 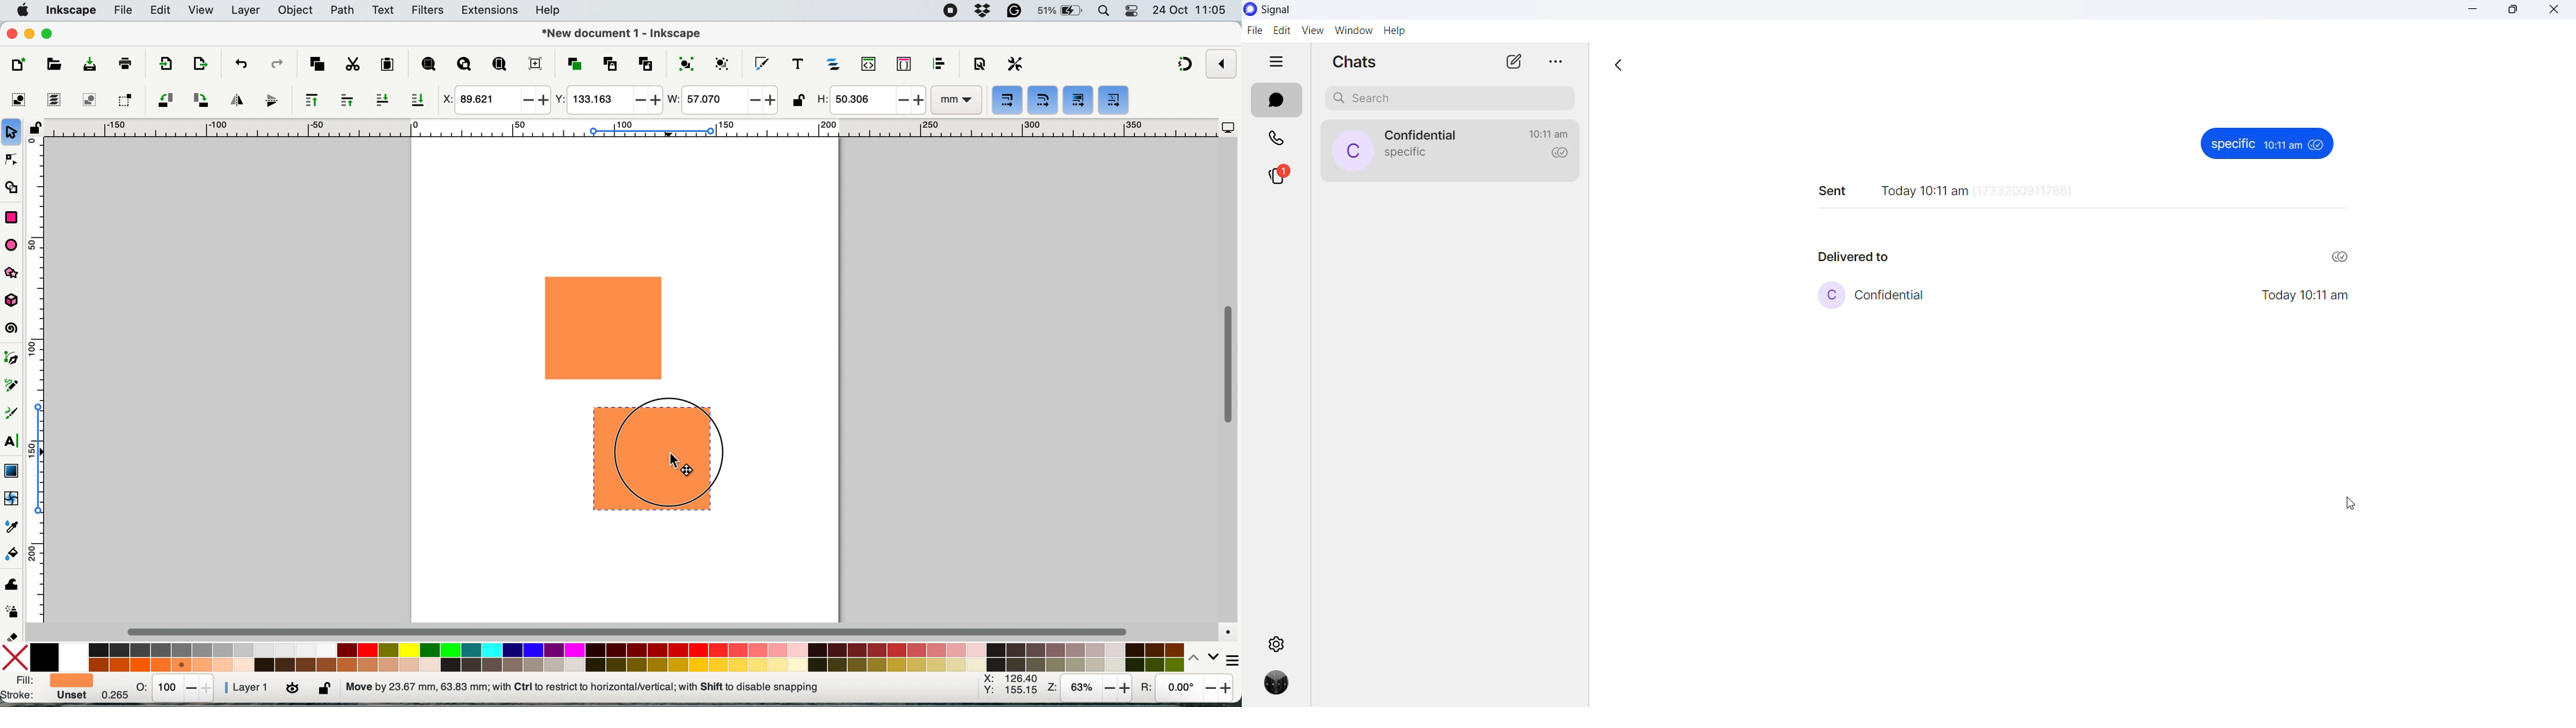 I want to click on maximise, so click(x=50, y=33).